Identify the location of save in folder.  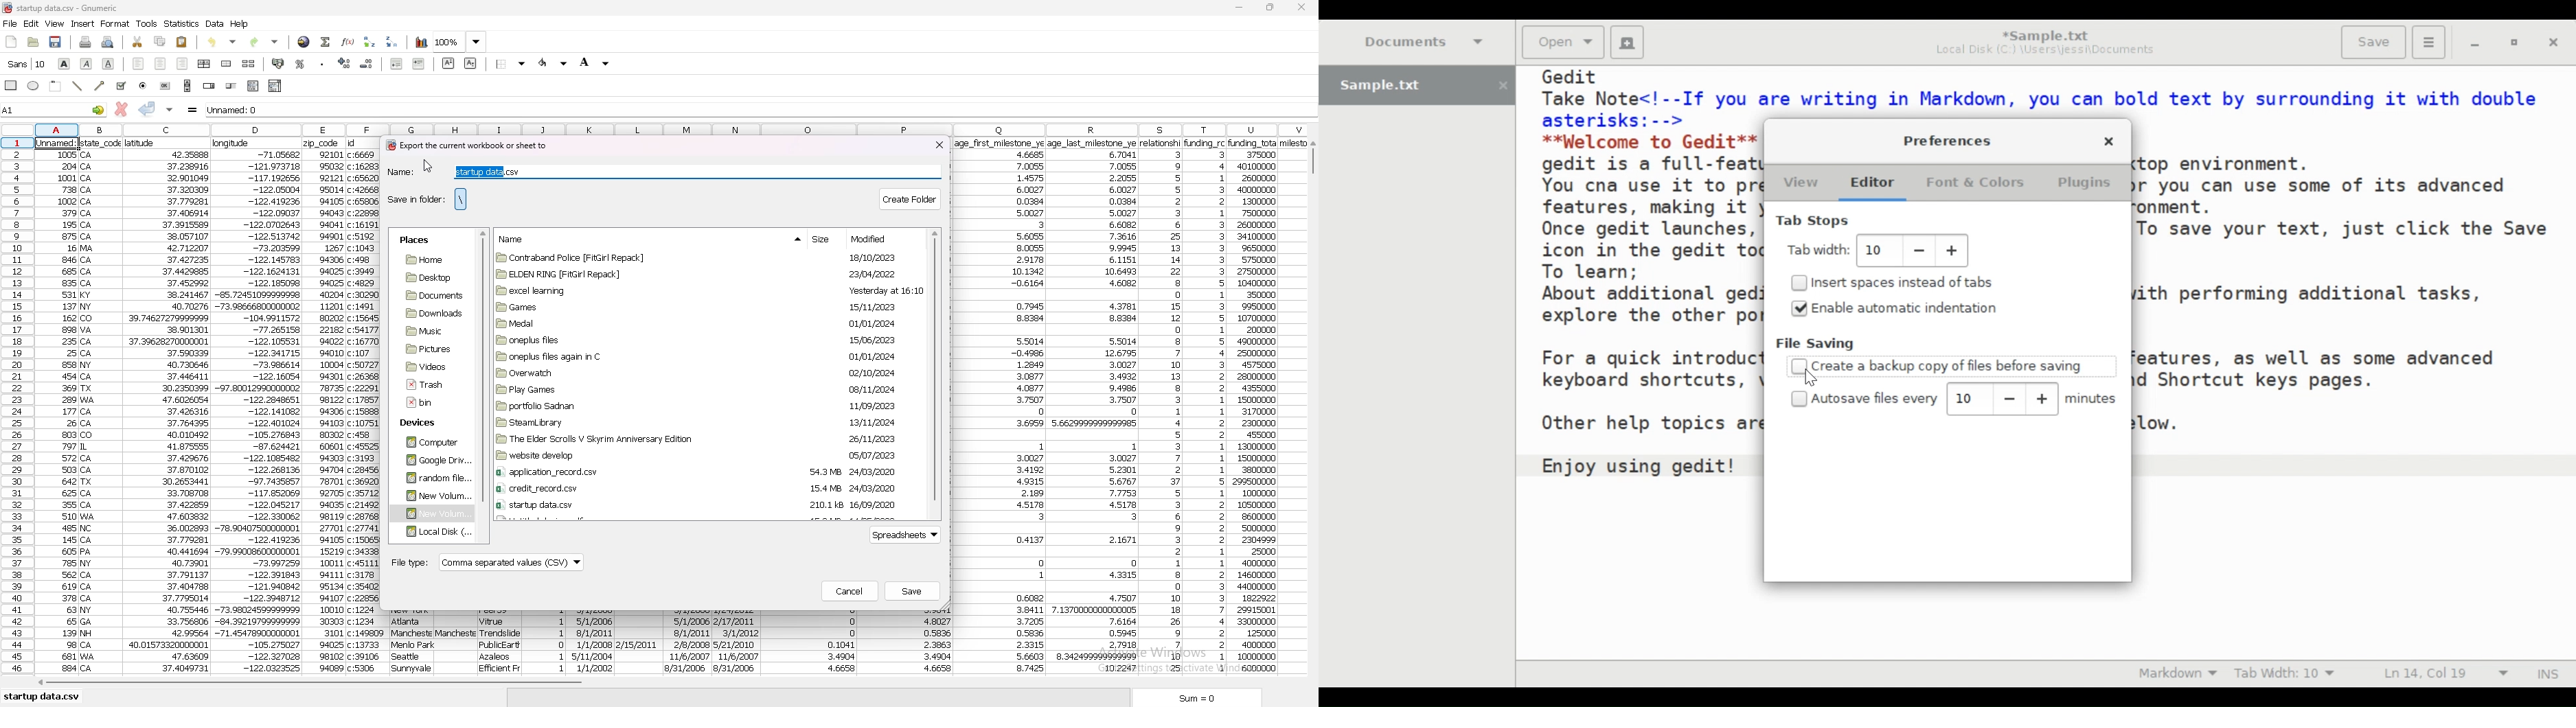
(415, 199).